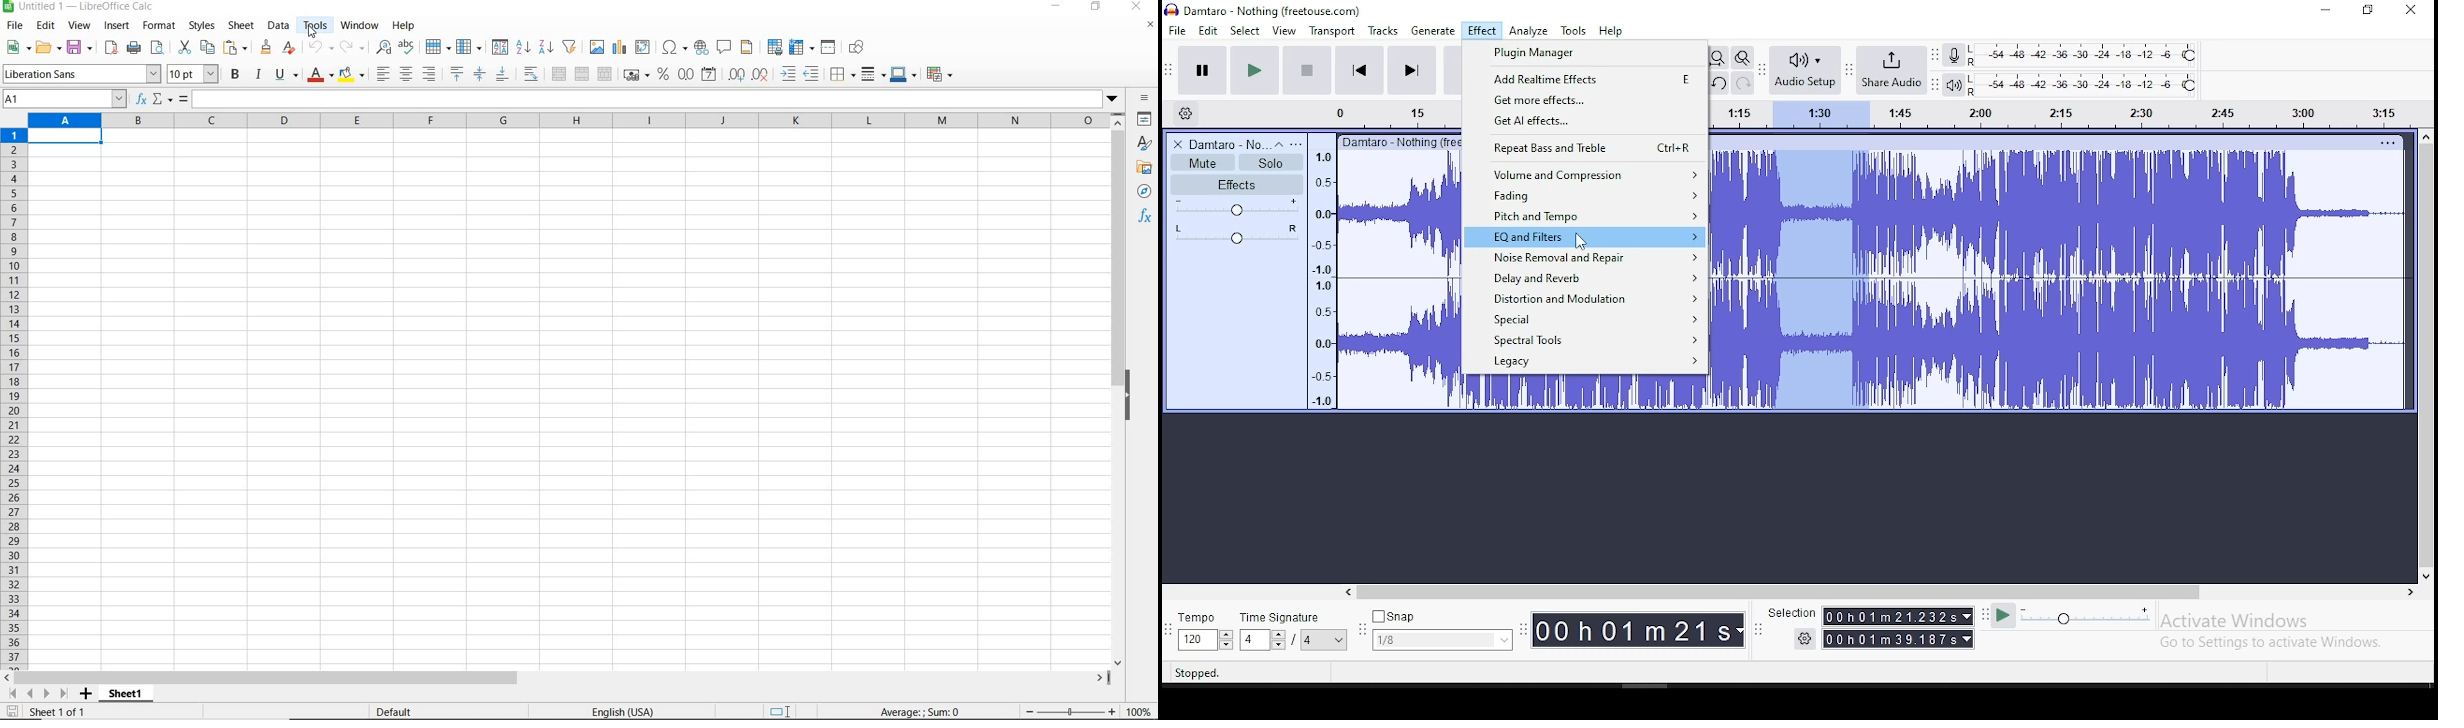 This screenshot has width=2464, height=728. What do you see at coordinates (2425, 136) in the screenshot?
I see `up` at bounding box center [2425, 136].